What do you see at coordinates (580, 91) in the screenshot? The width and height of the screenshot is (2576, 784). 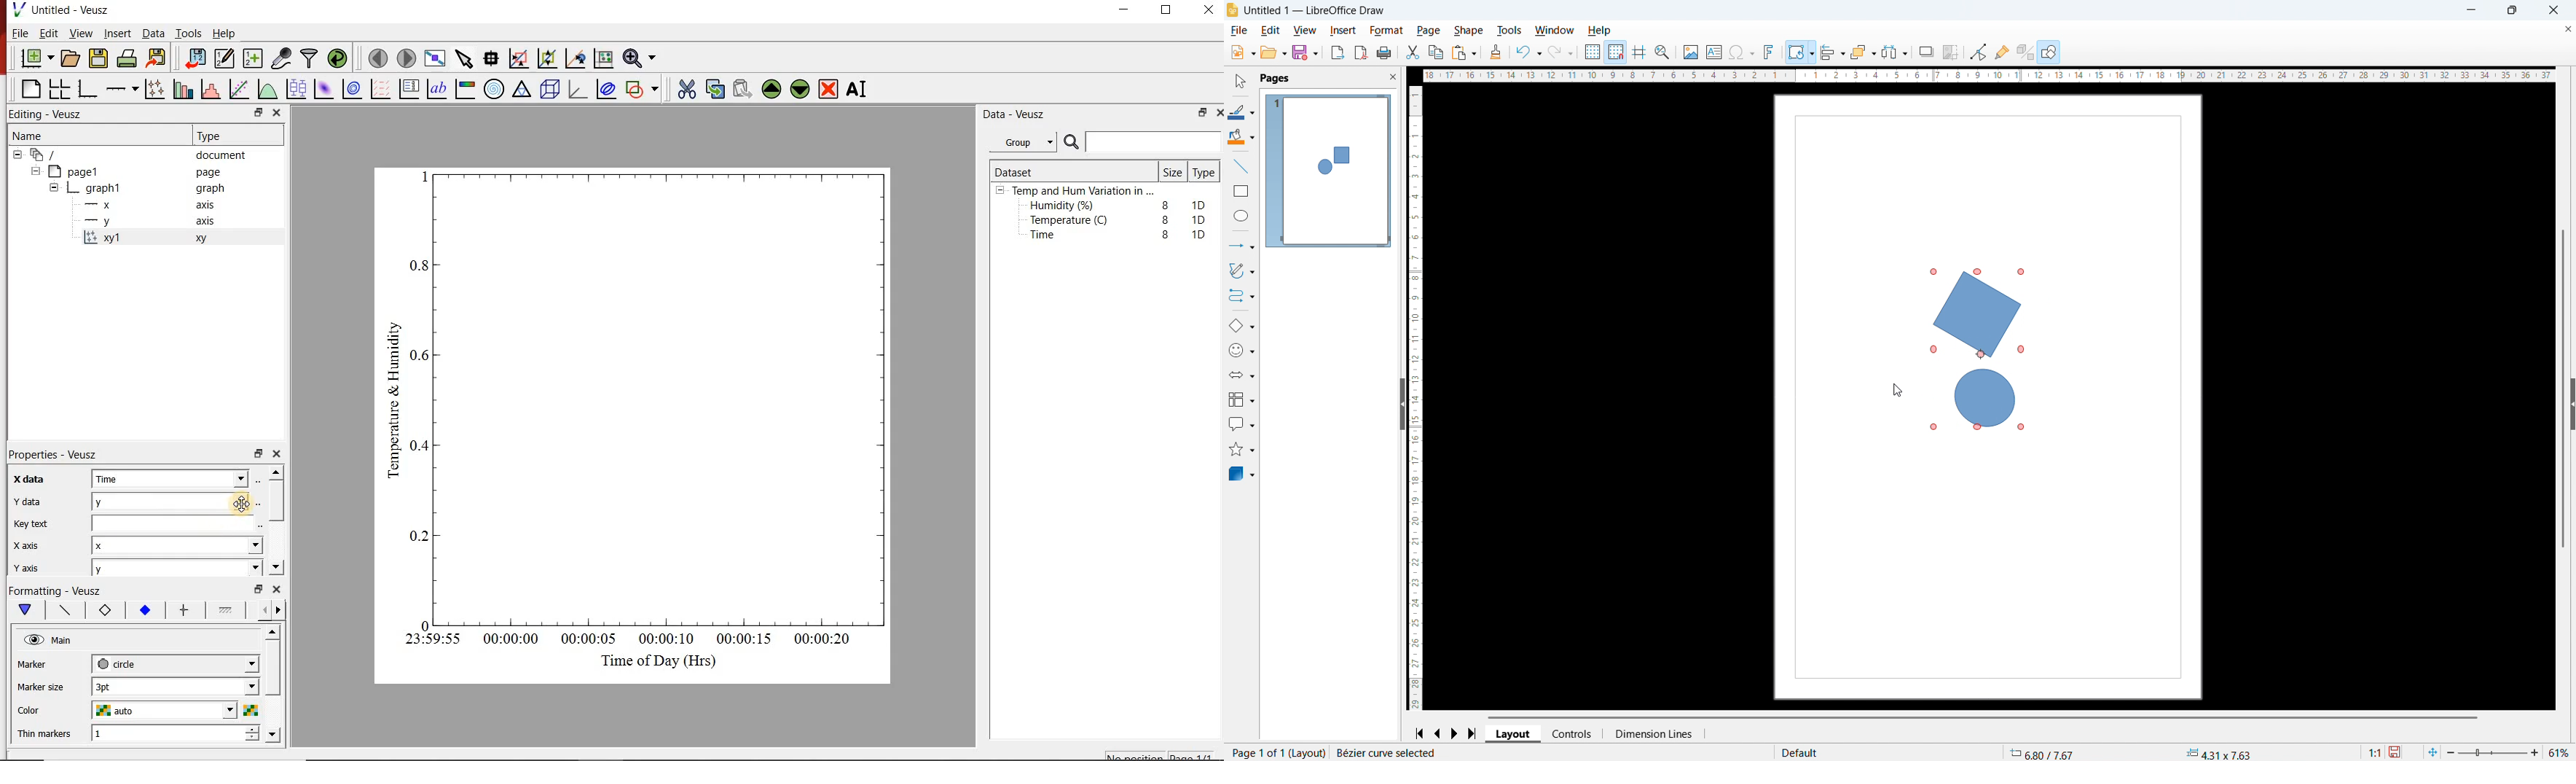 I see `3d graph` at bounding box center [580, 91].